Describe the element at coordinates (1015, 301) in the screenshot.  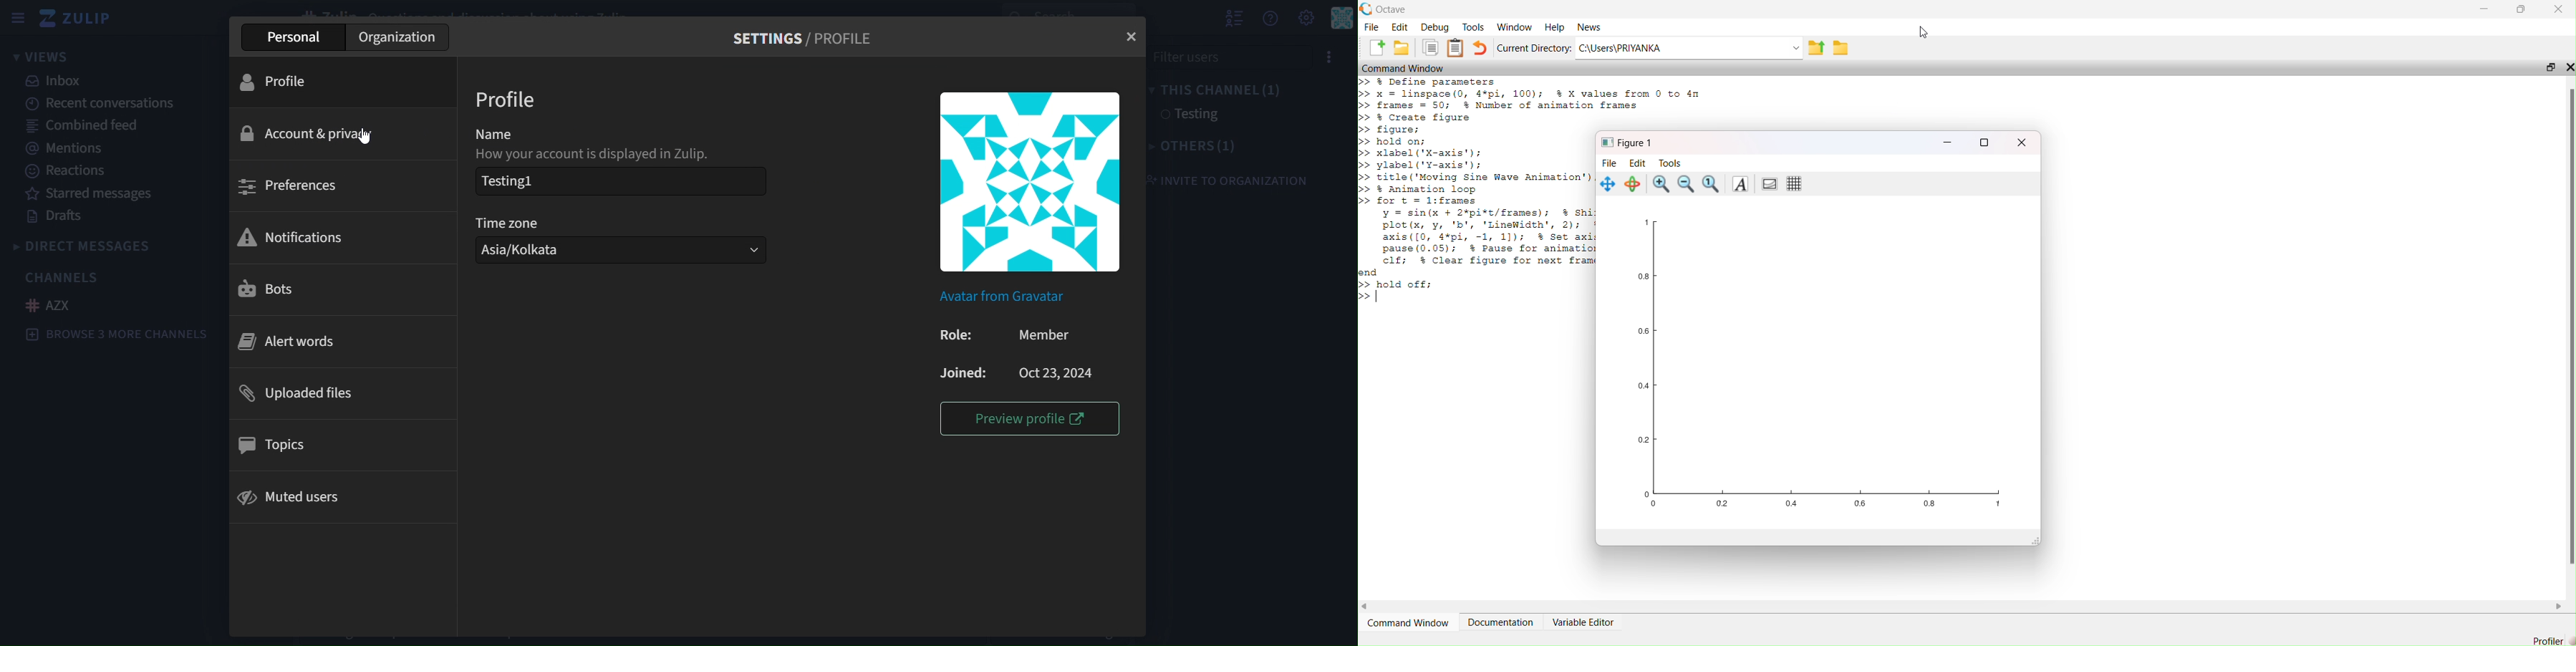
I see `Avatar from Gravatar` at that location.